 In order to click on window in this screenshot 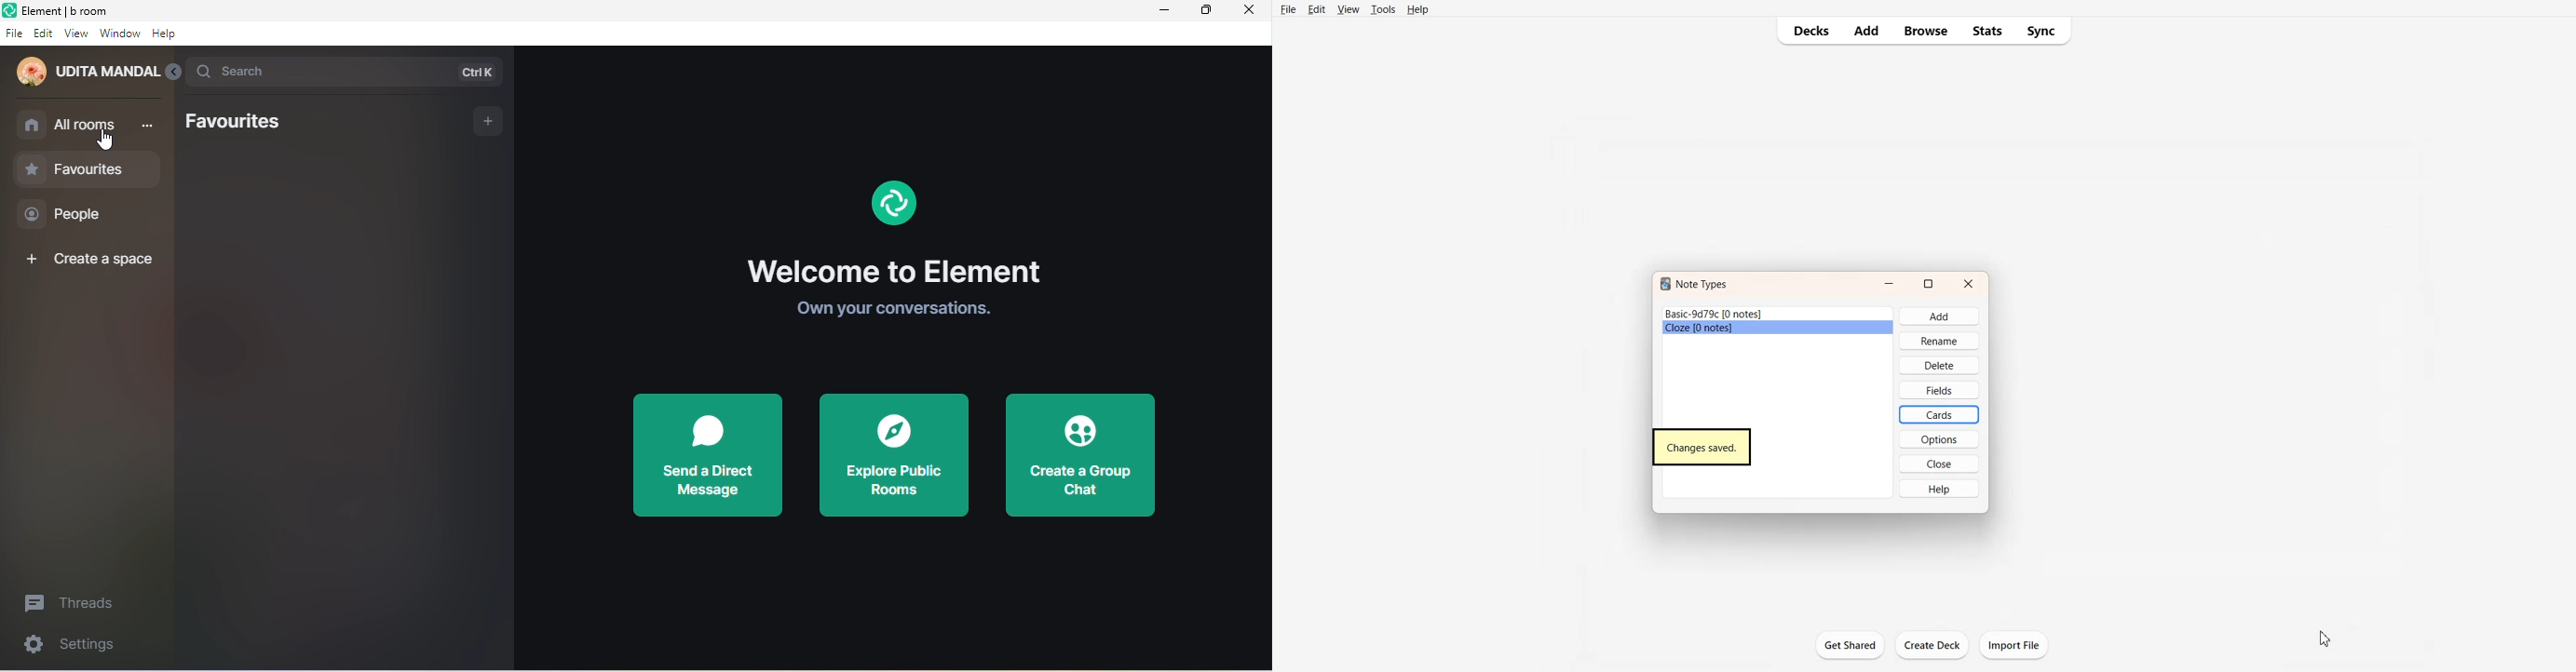, I will do `click(120, 34)`.